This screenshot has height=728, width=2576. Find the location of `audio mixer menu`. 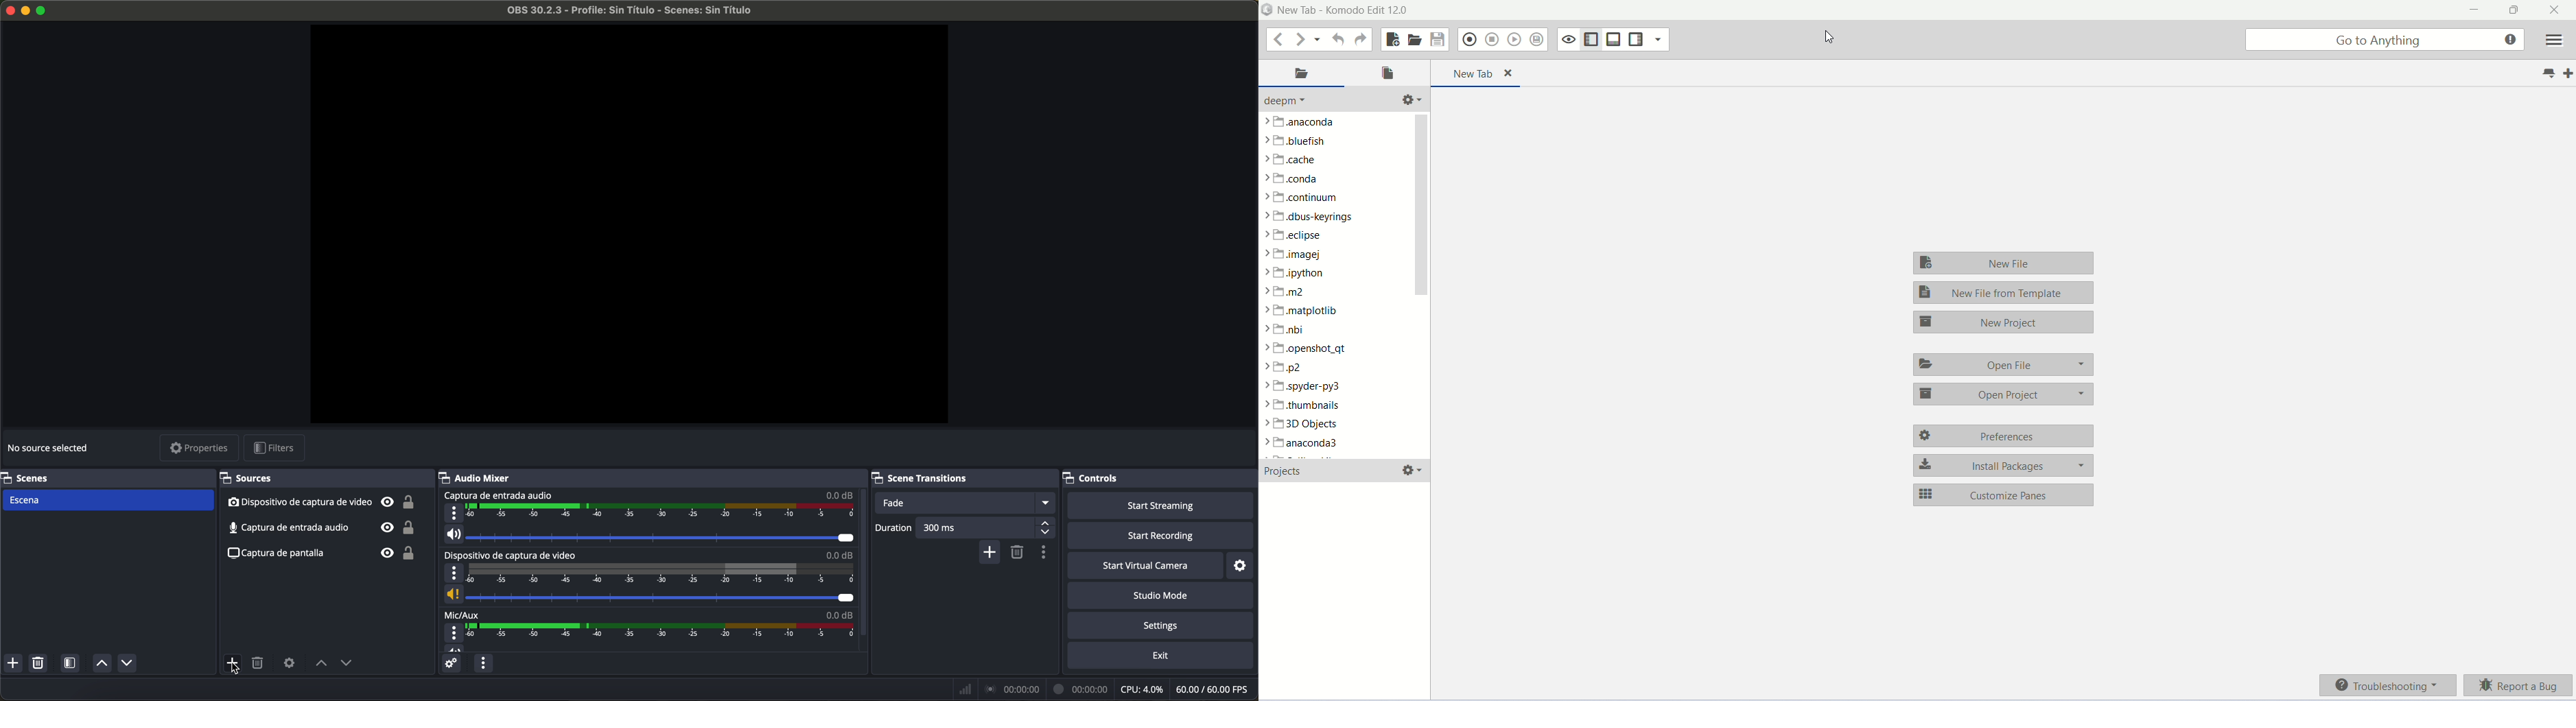

audio mixer menu is located at coordinates (483, 663).